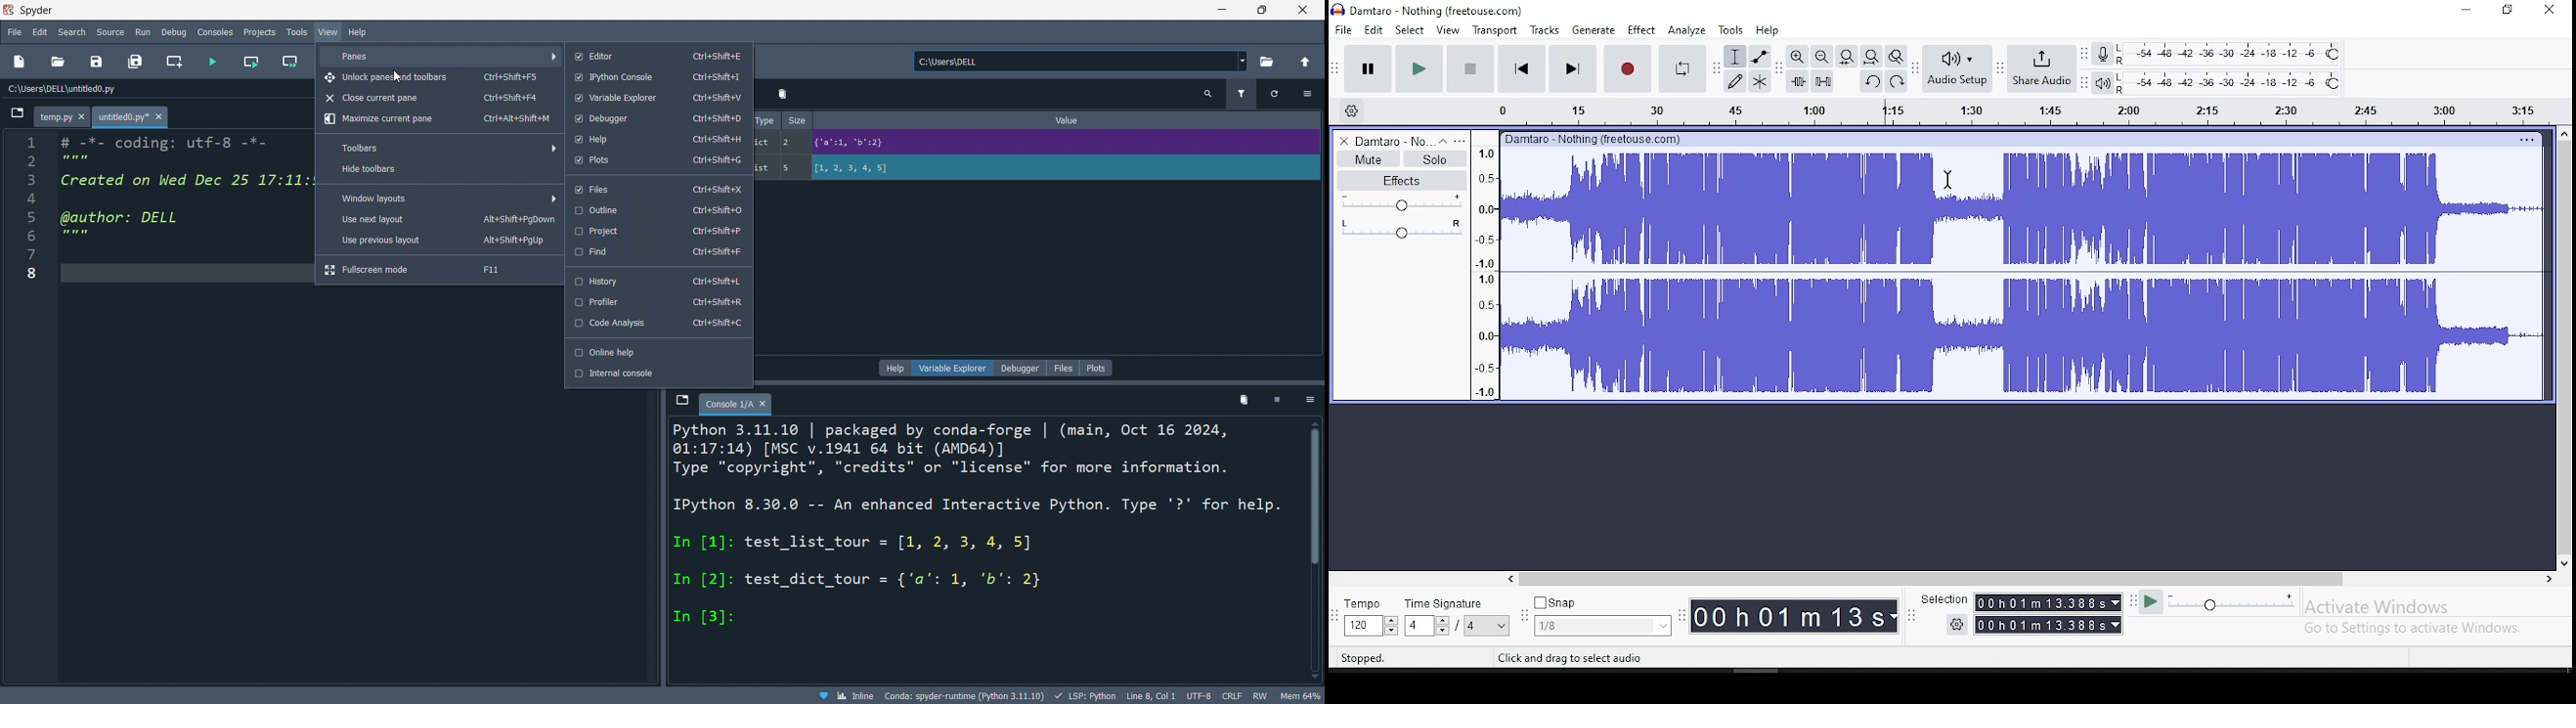 The height and width of the screenshot is (728, 2576). I want to click on scroll bar, so click(1313, 548).